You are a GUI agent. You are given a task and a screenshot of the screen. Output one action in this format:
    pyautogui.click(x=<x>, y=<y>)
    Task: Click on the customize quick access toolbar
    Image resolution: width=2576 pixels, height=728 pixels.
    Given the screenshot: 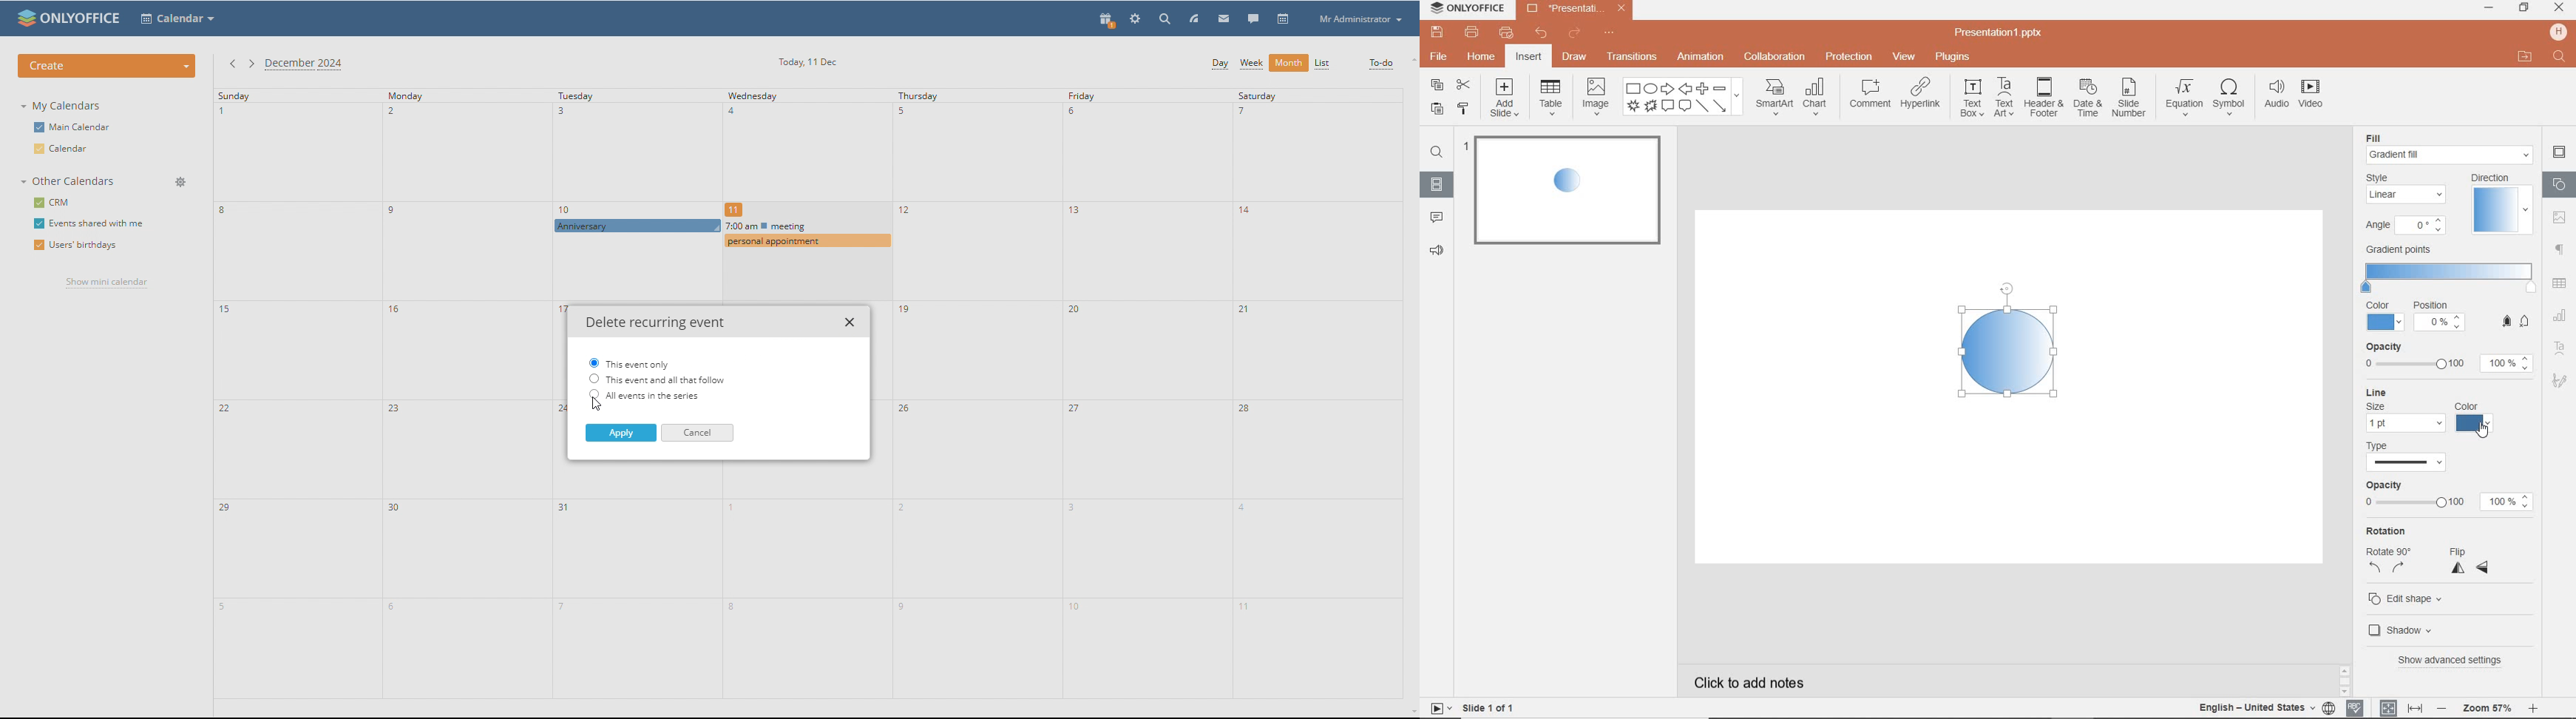 What is the action you would take?
    pyautogui.click(x=1610, y=31)
    